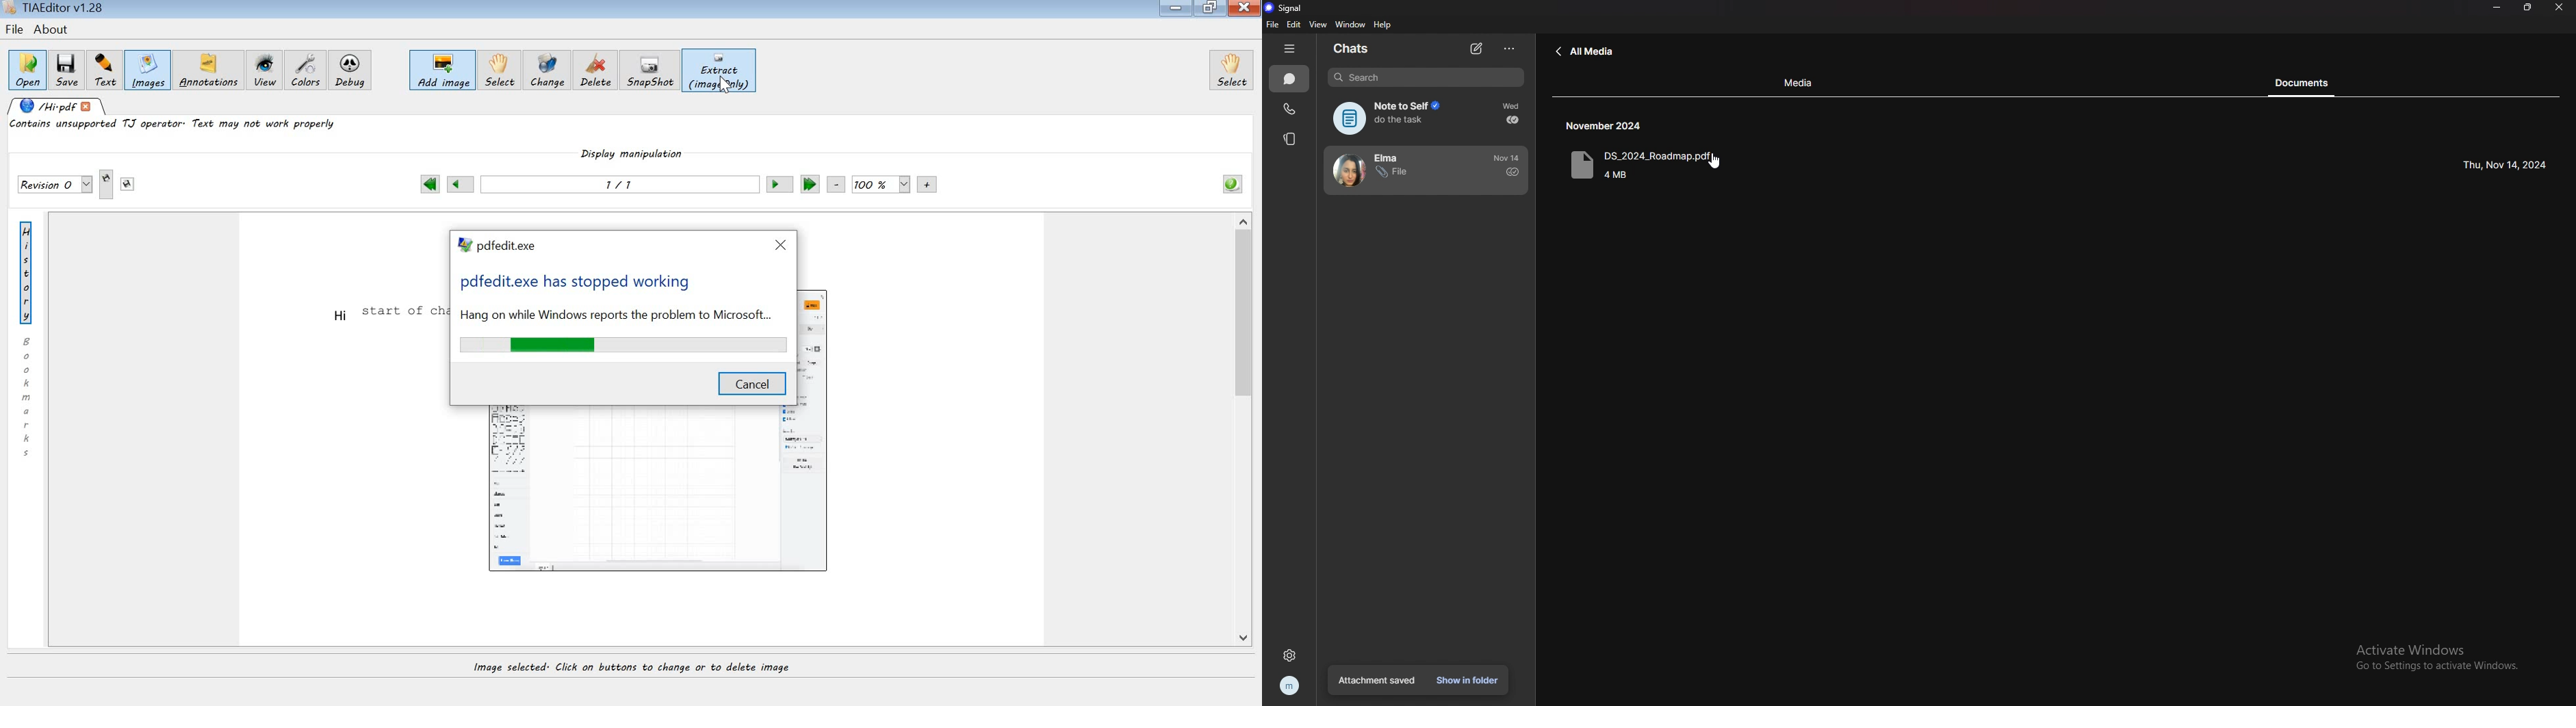 Image resolution: width=2576 pixels, height=728 pixels. Describe the element at coordinates (1585, 52) in the screenshot. I see `back` at that location.